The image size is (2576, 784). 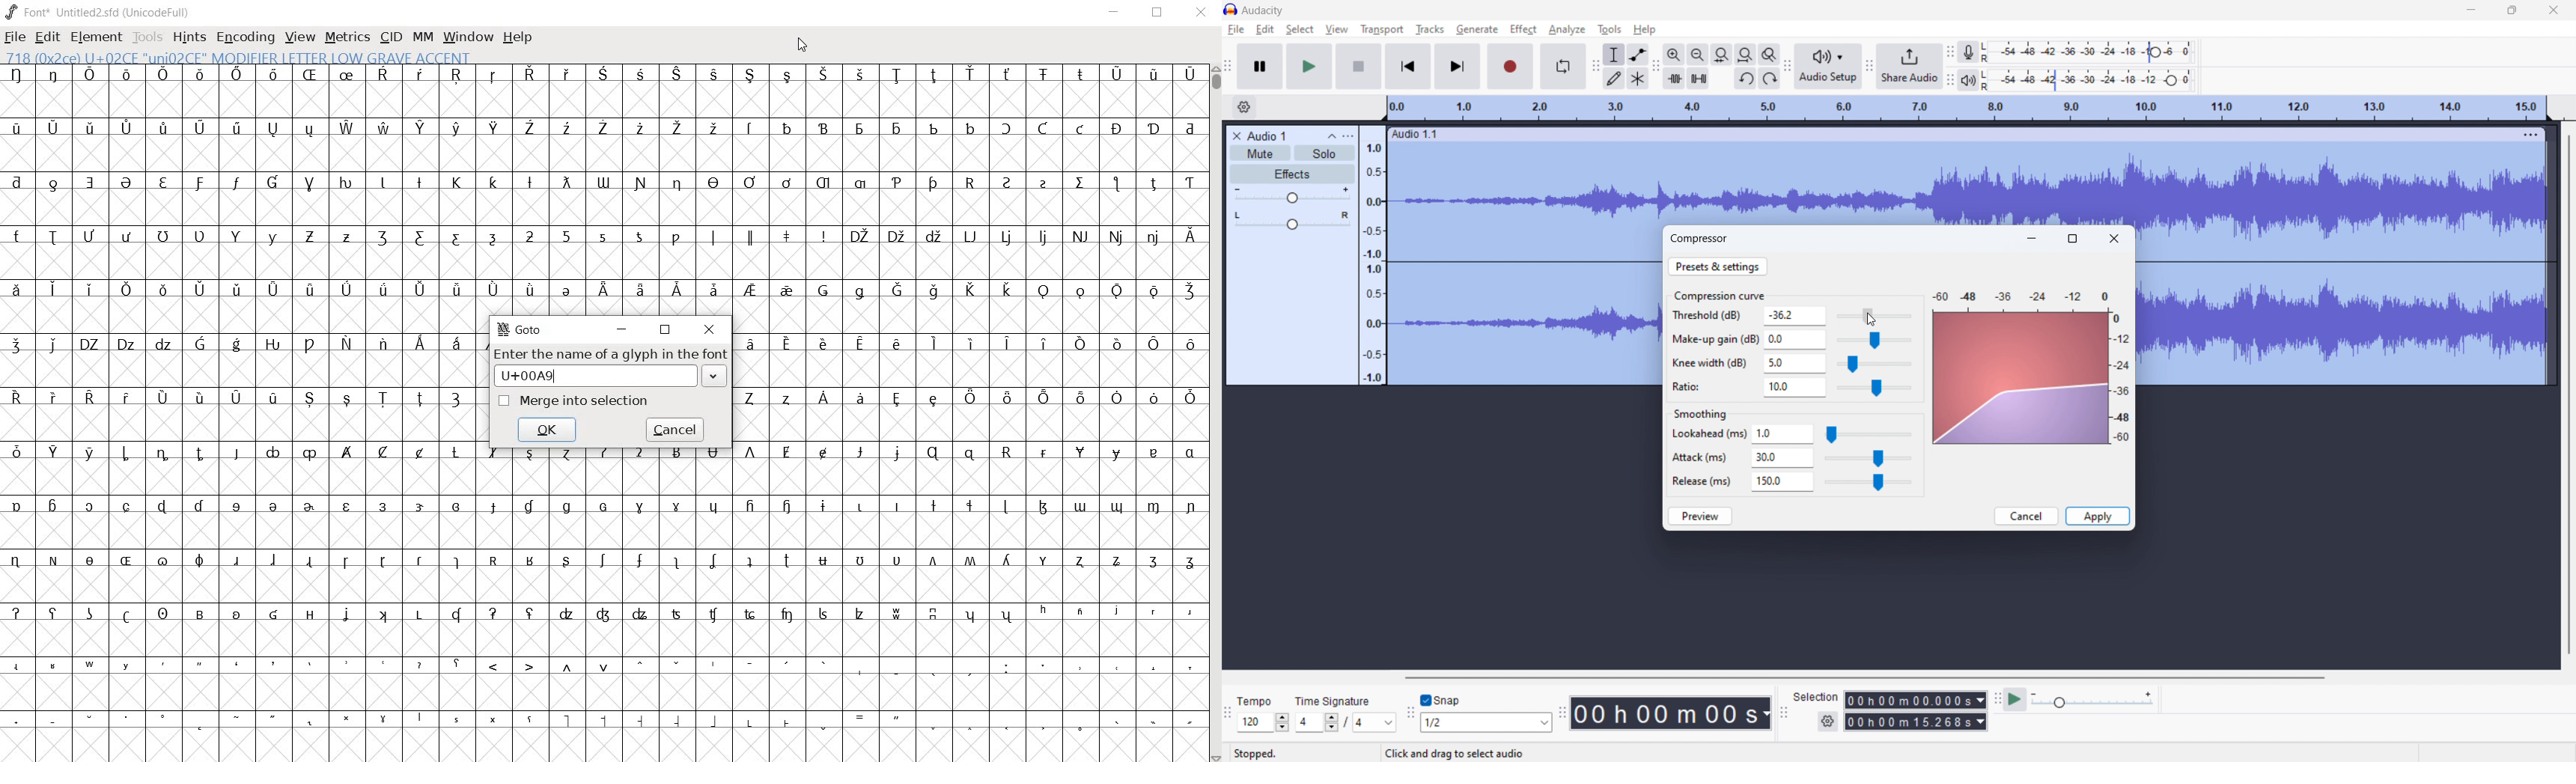 I want to click on selection tool, so click(x=1614, y=55).